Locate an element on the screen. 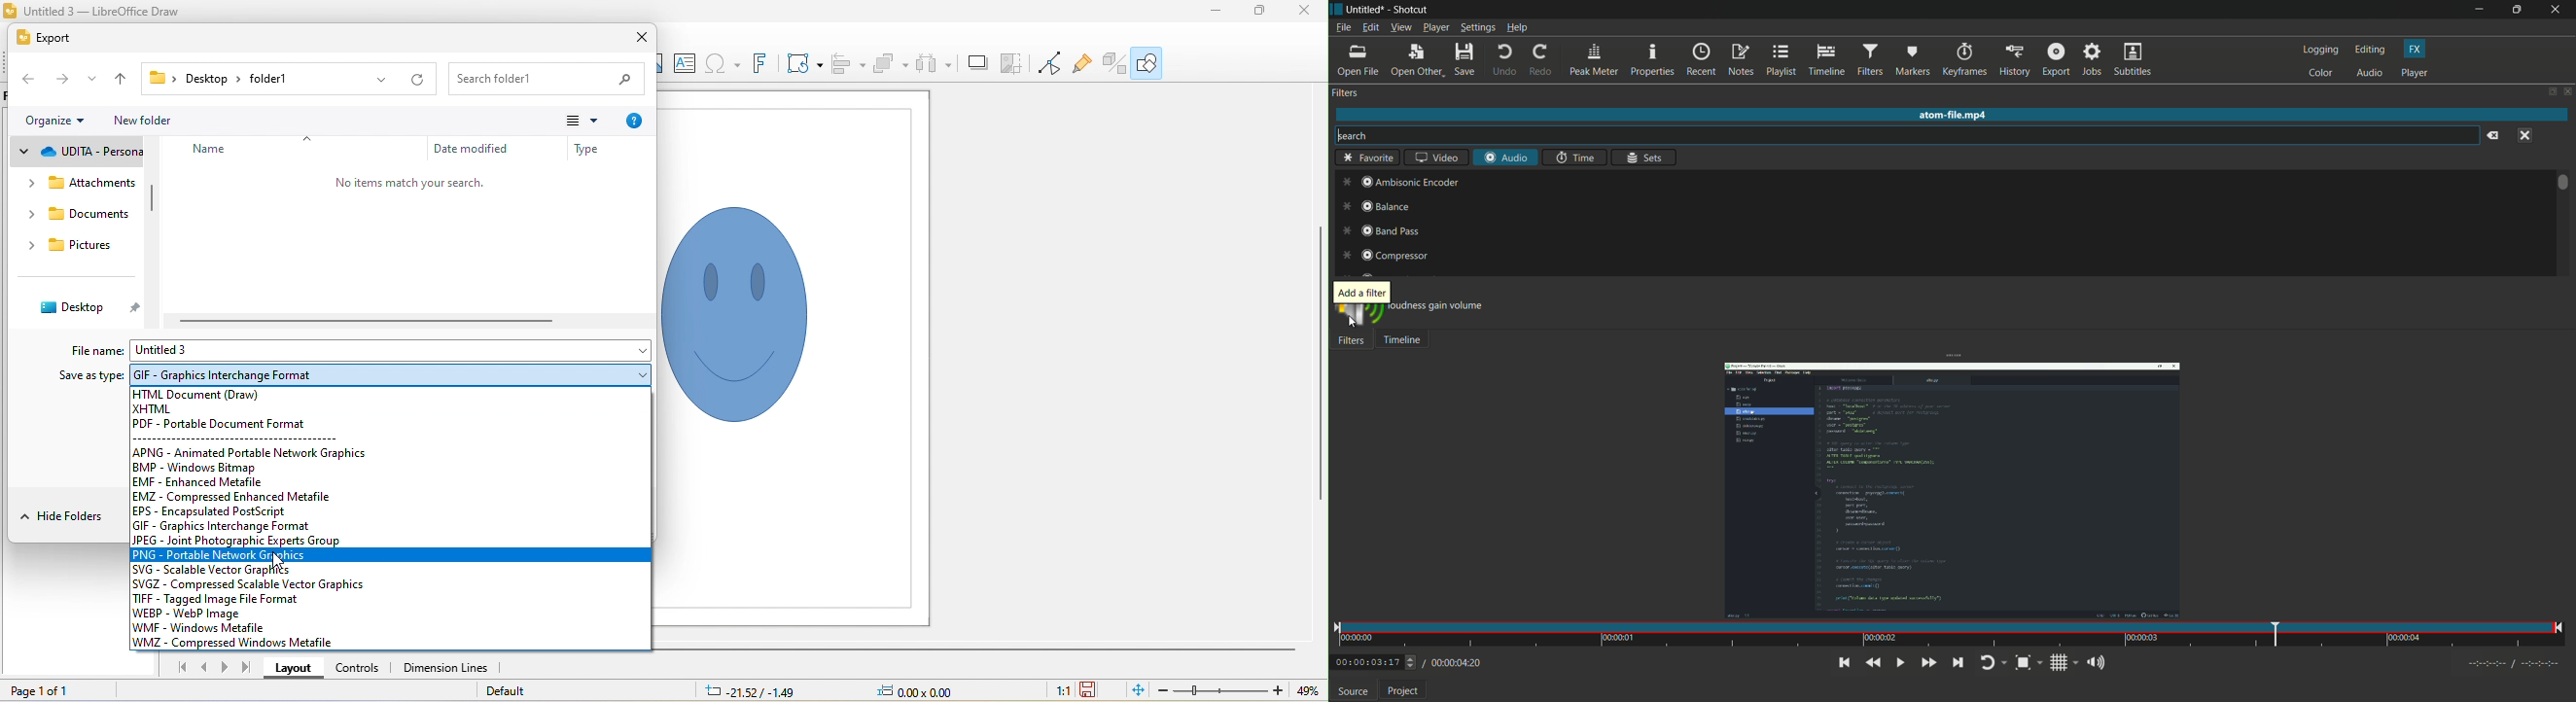  WMZ- compressed windows metafile is located at coordinates (245, 644).